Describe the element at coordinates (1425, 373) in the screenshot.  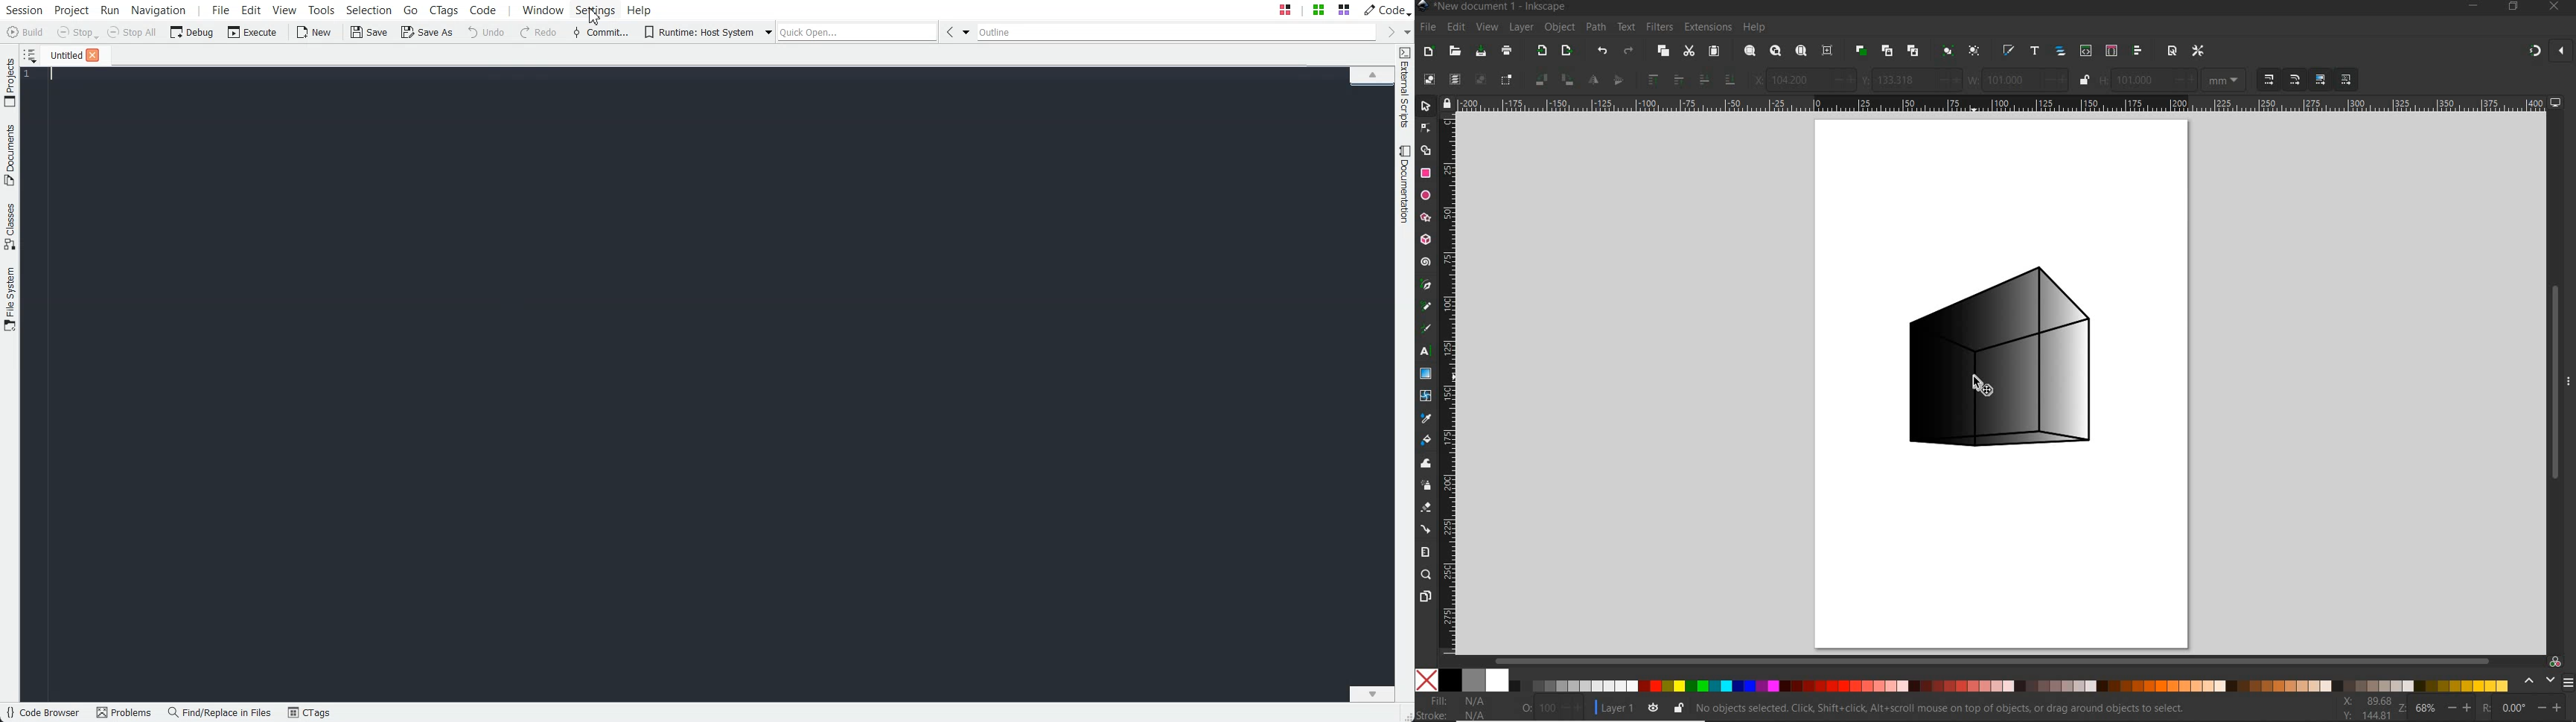
I see `GRADIENT TOOL` at that location.